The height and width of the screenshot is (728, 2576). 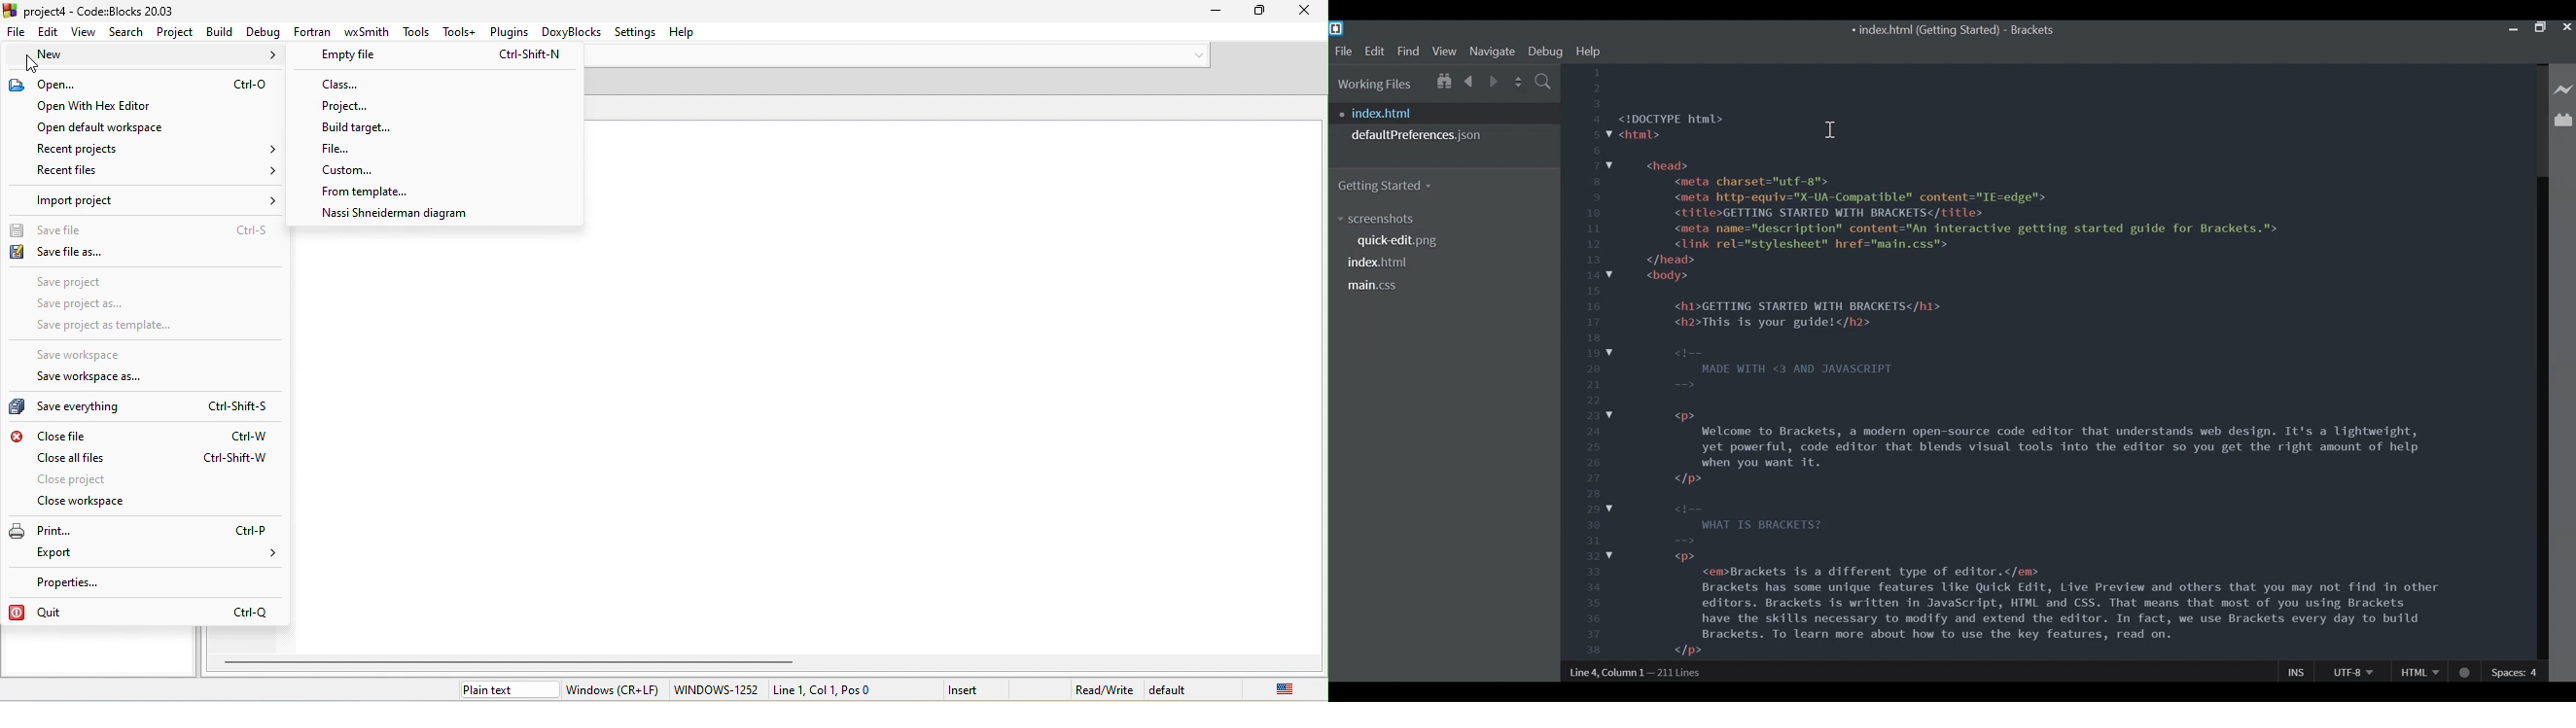 I want to click on Edit, so click(x=1374, y=51).